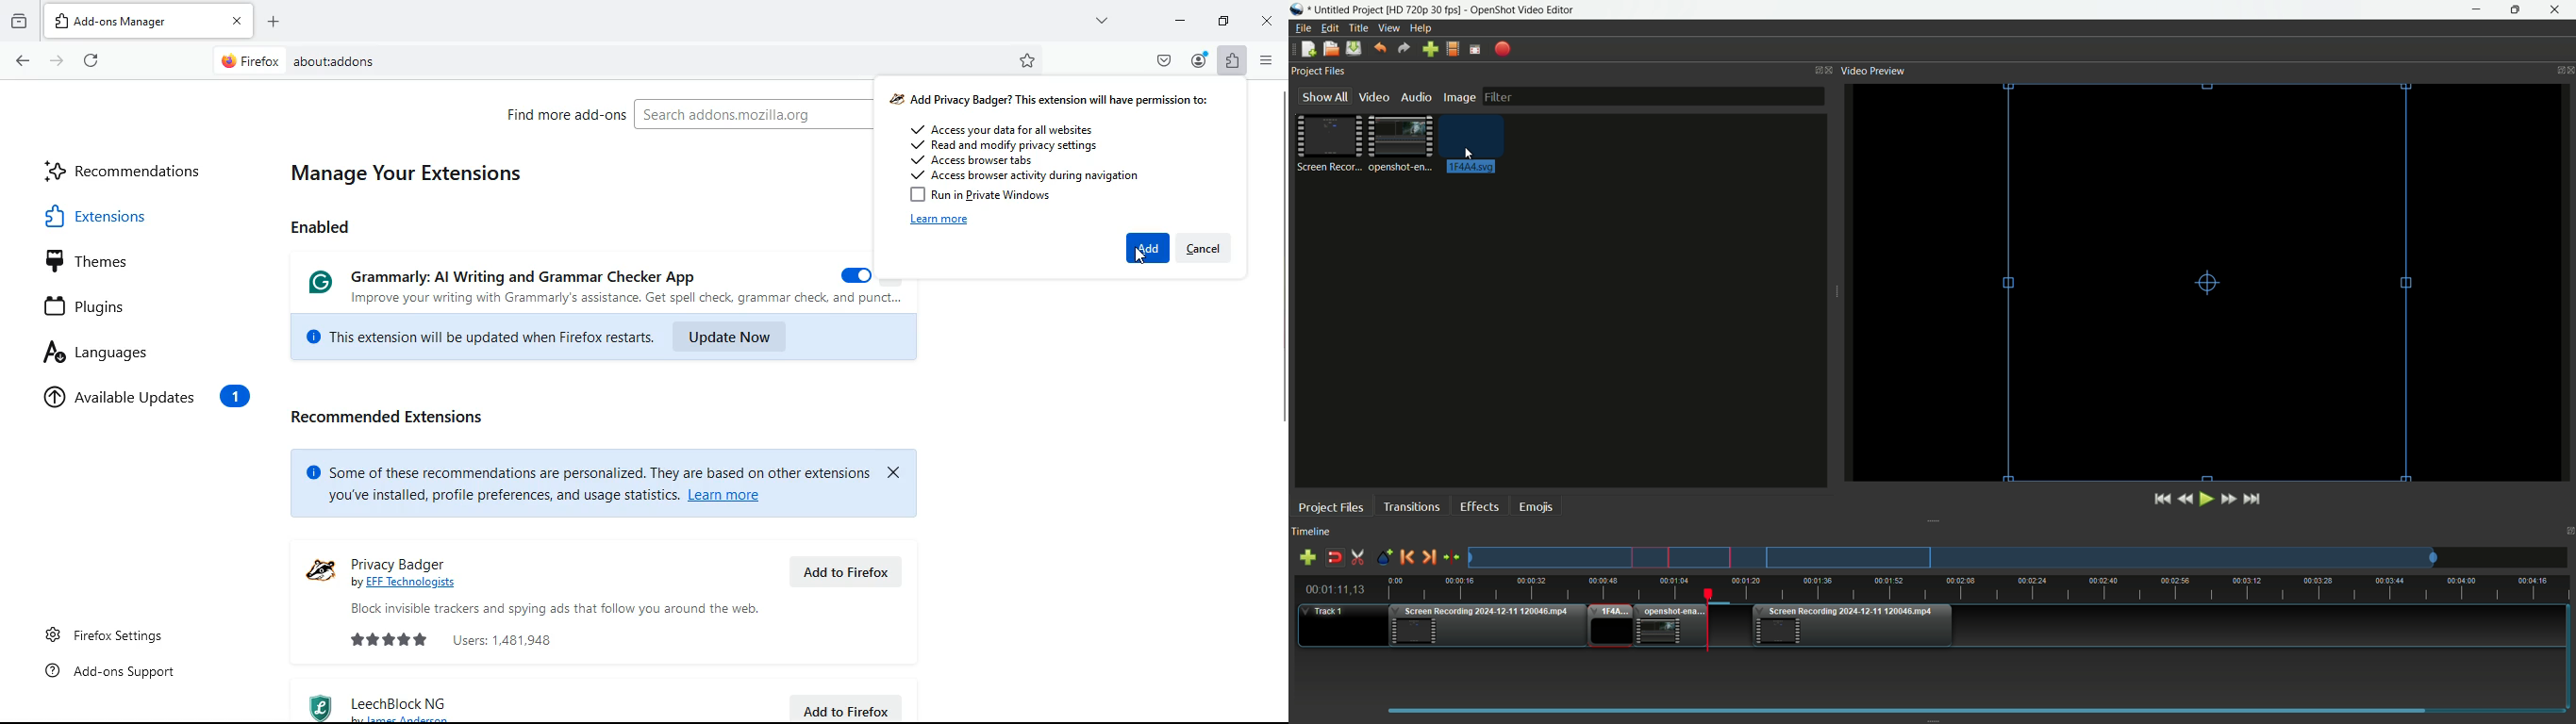 The image size is (2576, 728). What do you see at coordinates (1524, 11) in the screenshot?
I see `App name` at bounding box center [1524, 11].